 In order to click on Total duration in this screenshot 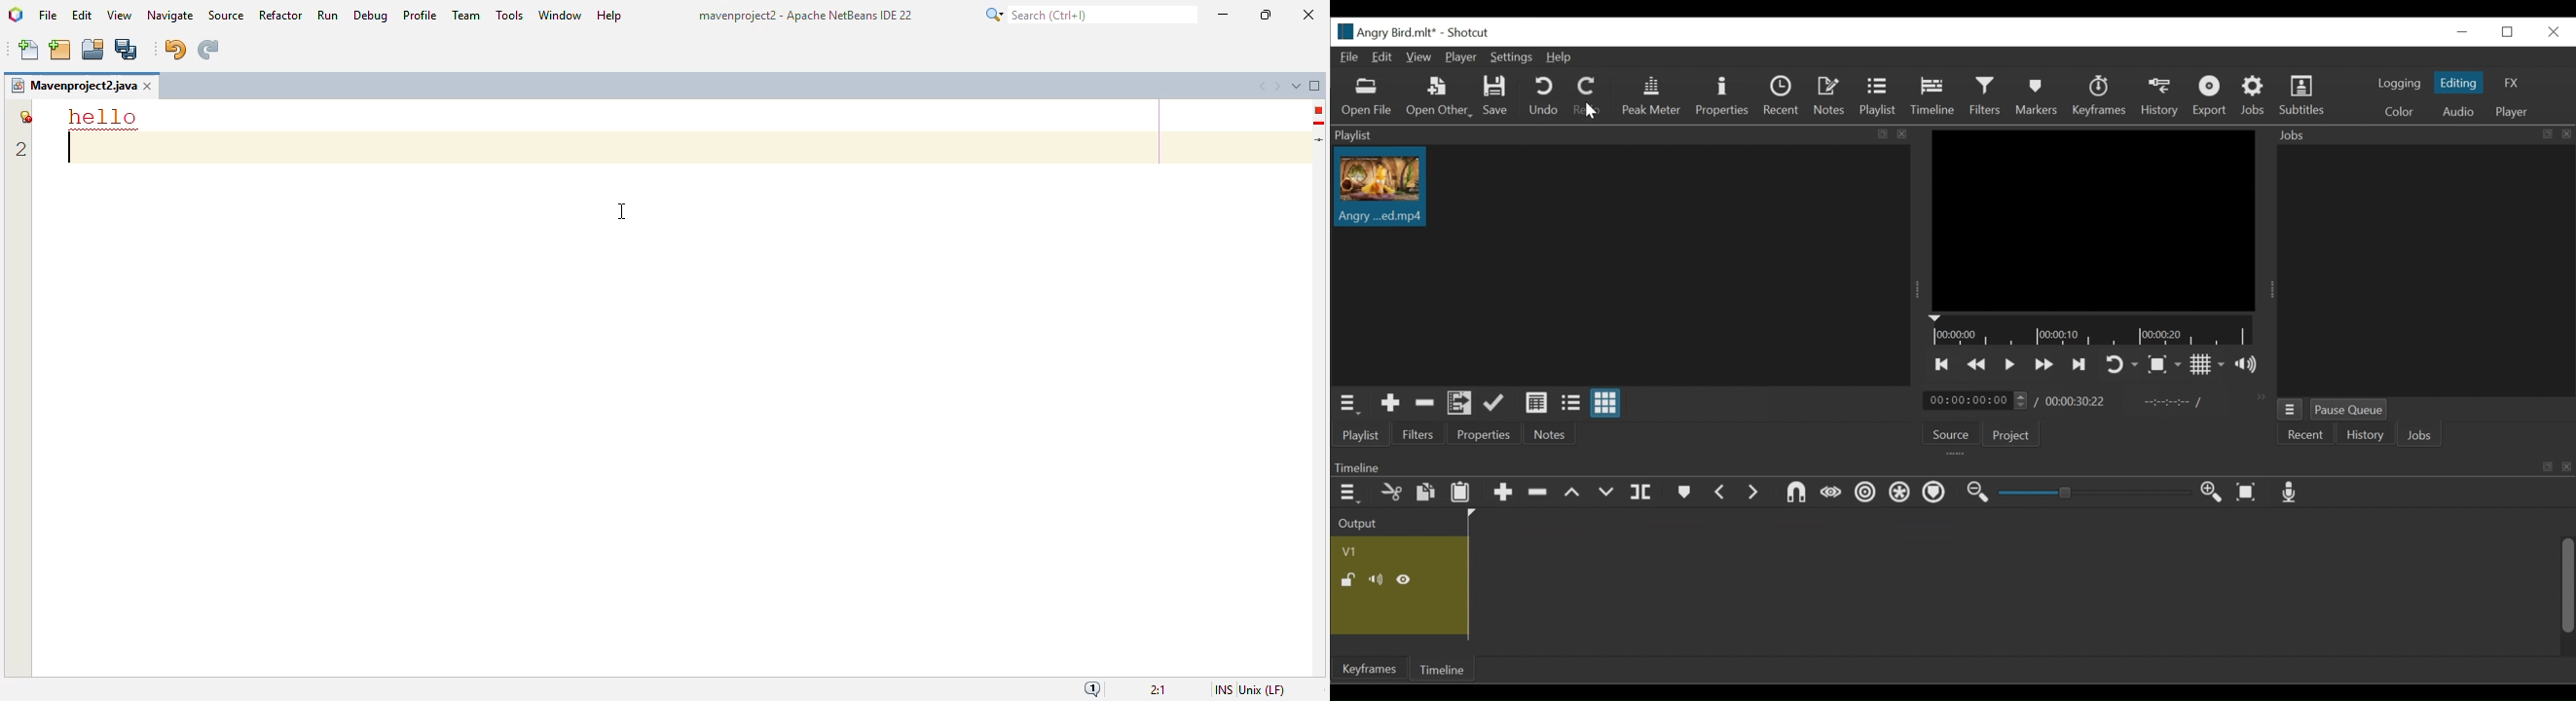, I will do `click(2076, 402)`.